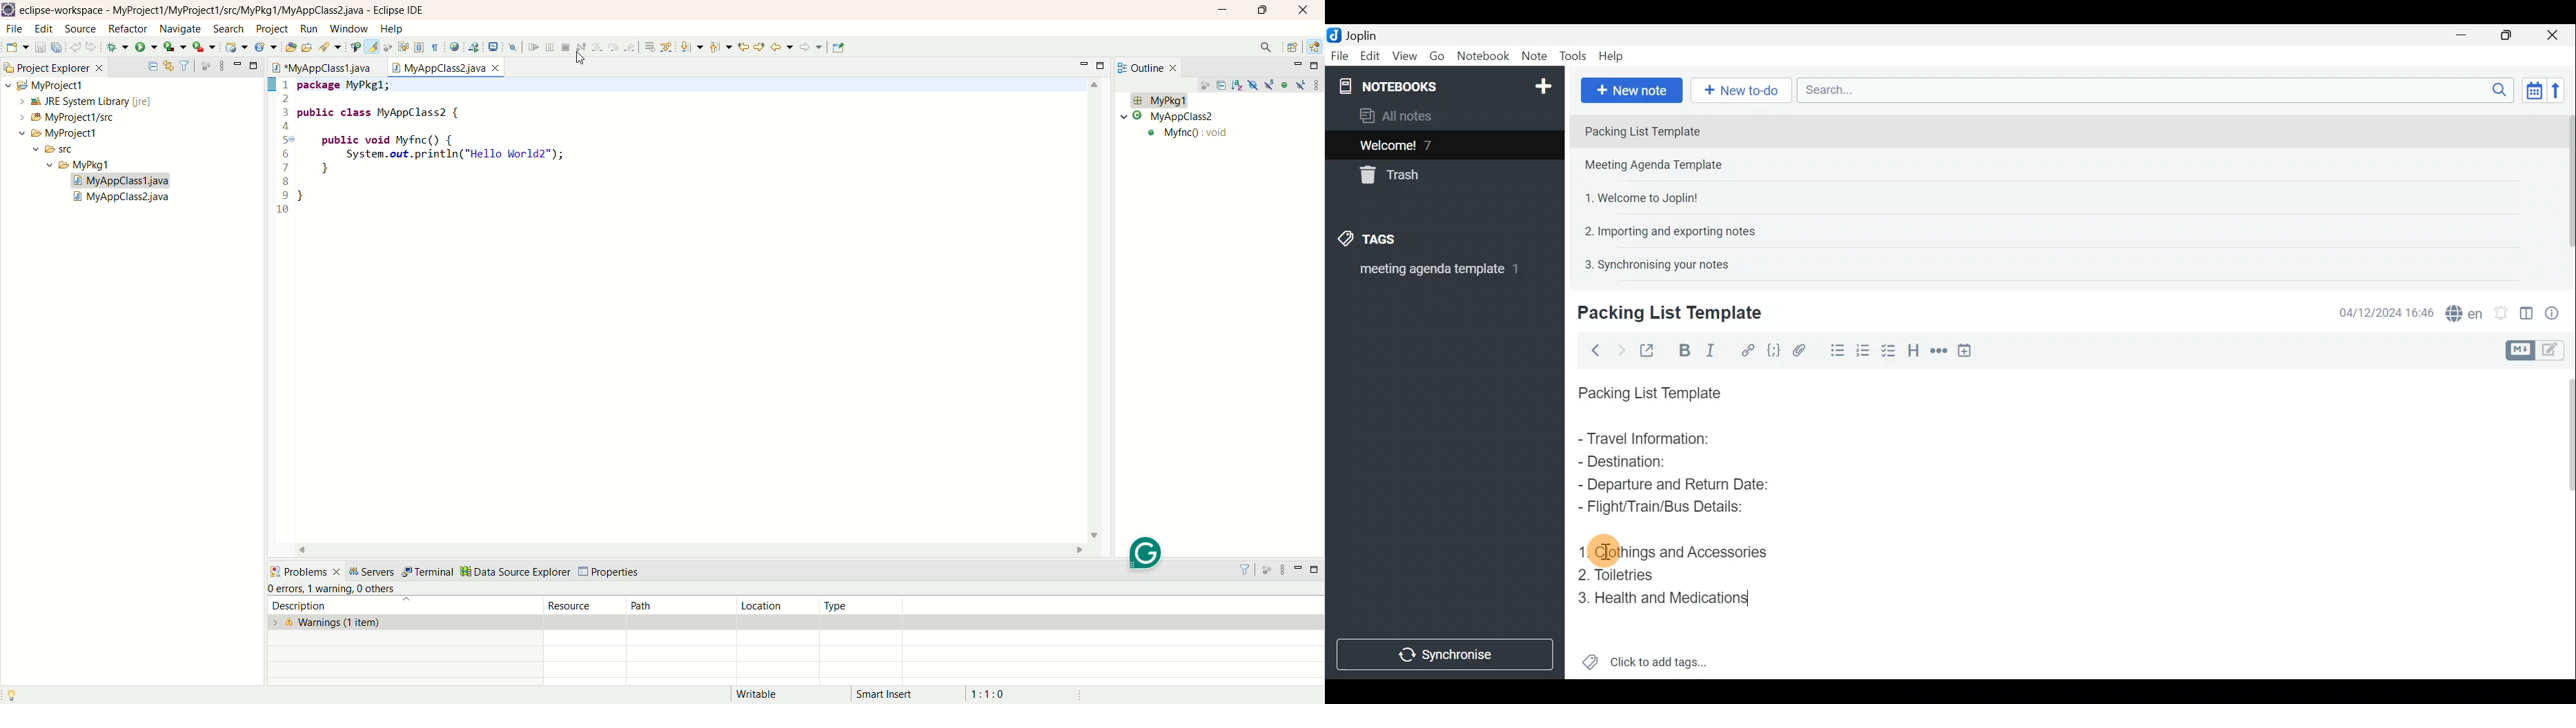  What do you see at coordinates (230, 28) in the screenshot?
I see `search` at bounding box center [230, 28].